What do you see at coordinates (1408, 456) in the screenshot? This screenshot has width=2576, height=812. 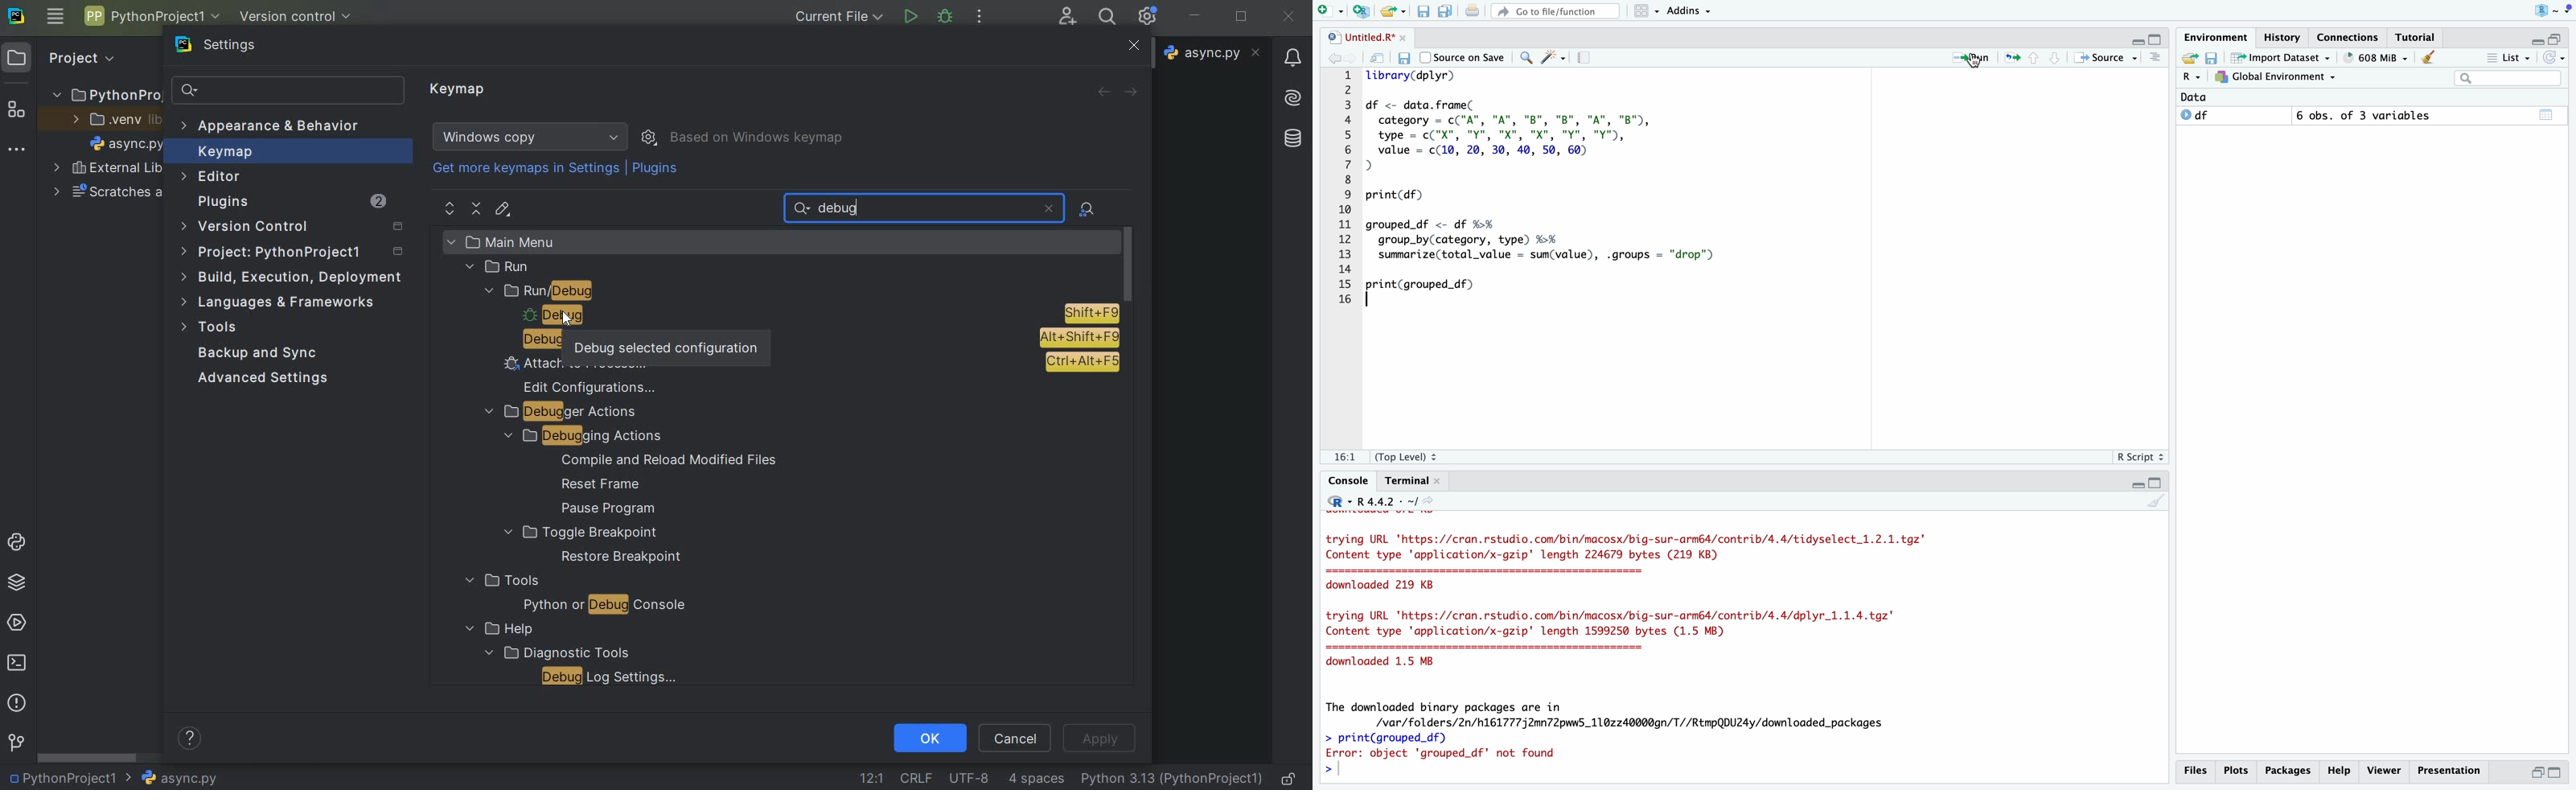 I see `(Top Level)` at bounding box center [1408, 456].